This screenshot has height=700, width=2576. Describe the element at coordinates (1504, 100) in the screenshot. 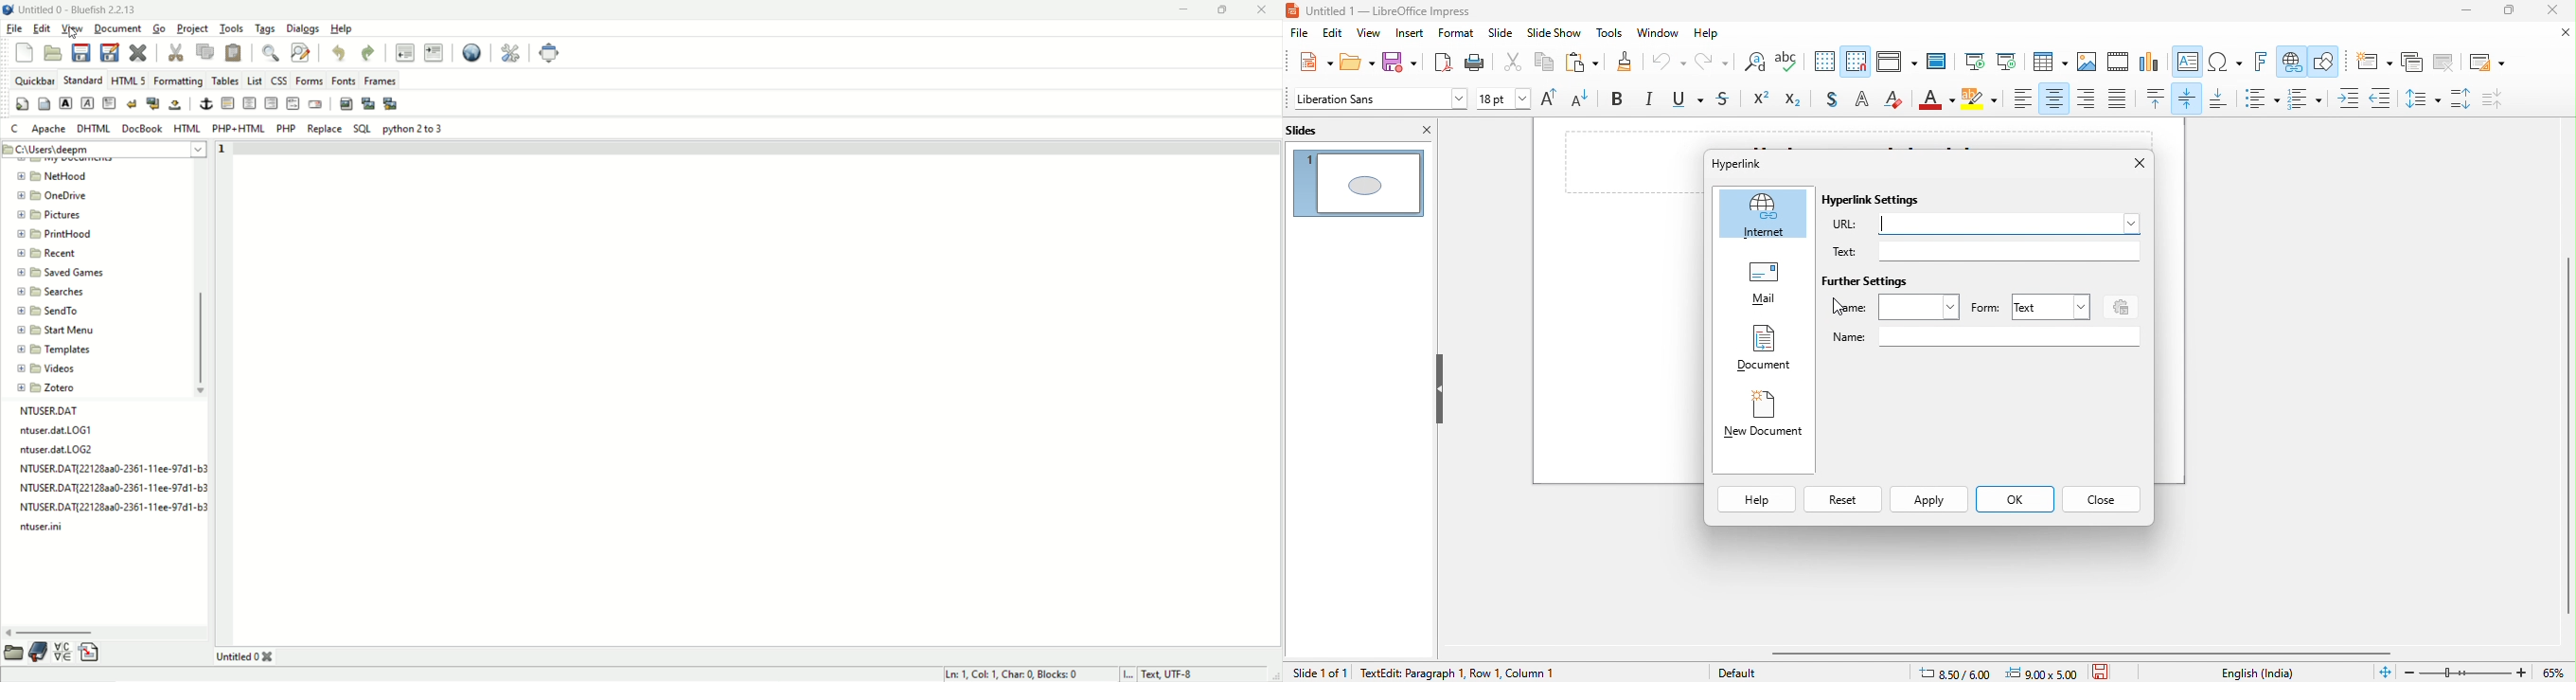

I see `font size` at that location.